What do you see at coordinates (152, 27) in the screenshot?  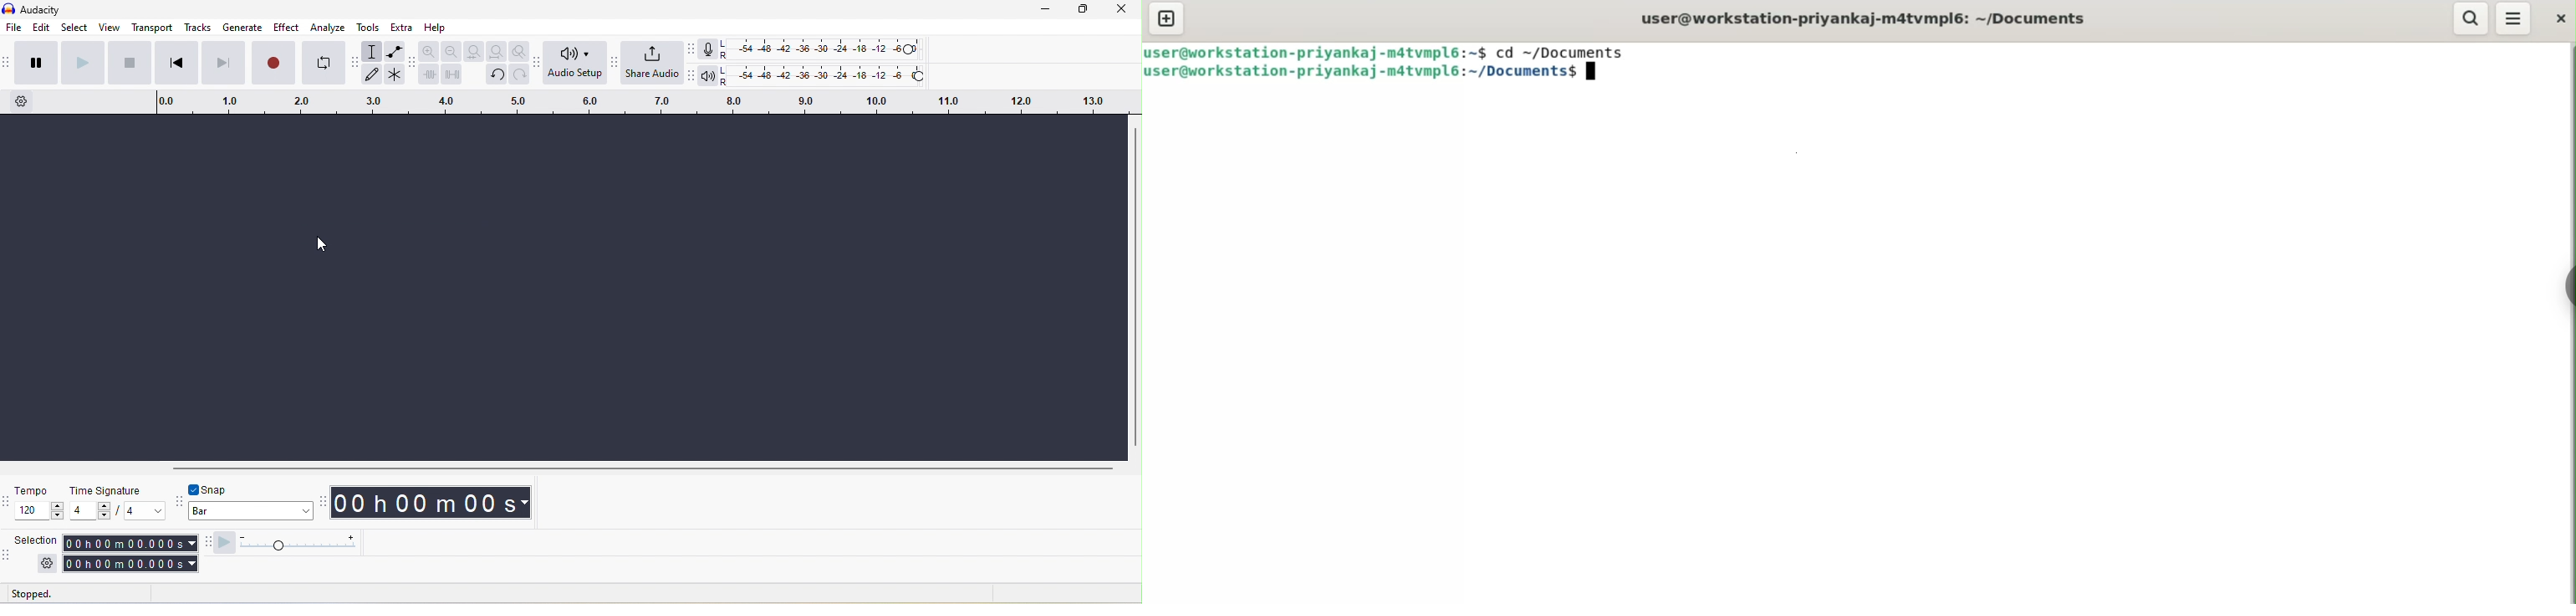 I see `transport` at bounding box center [152, 27].